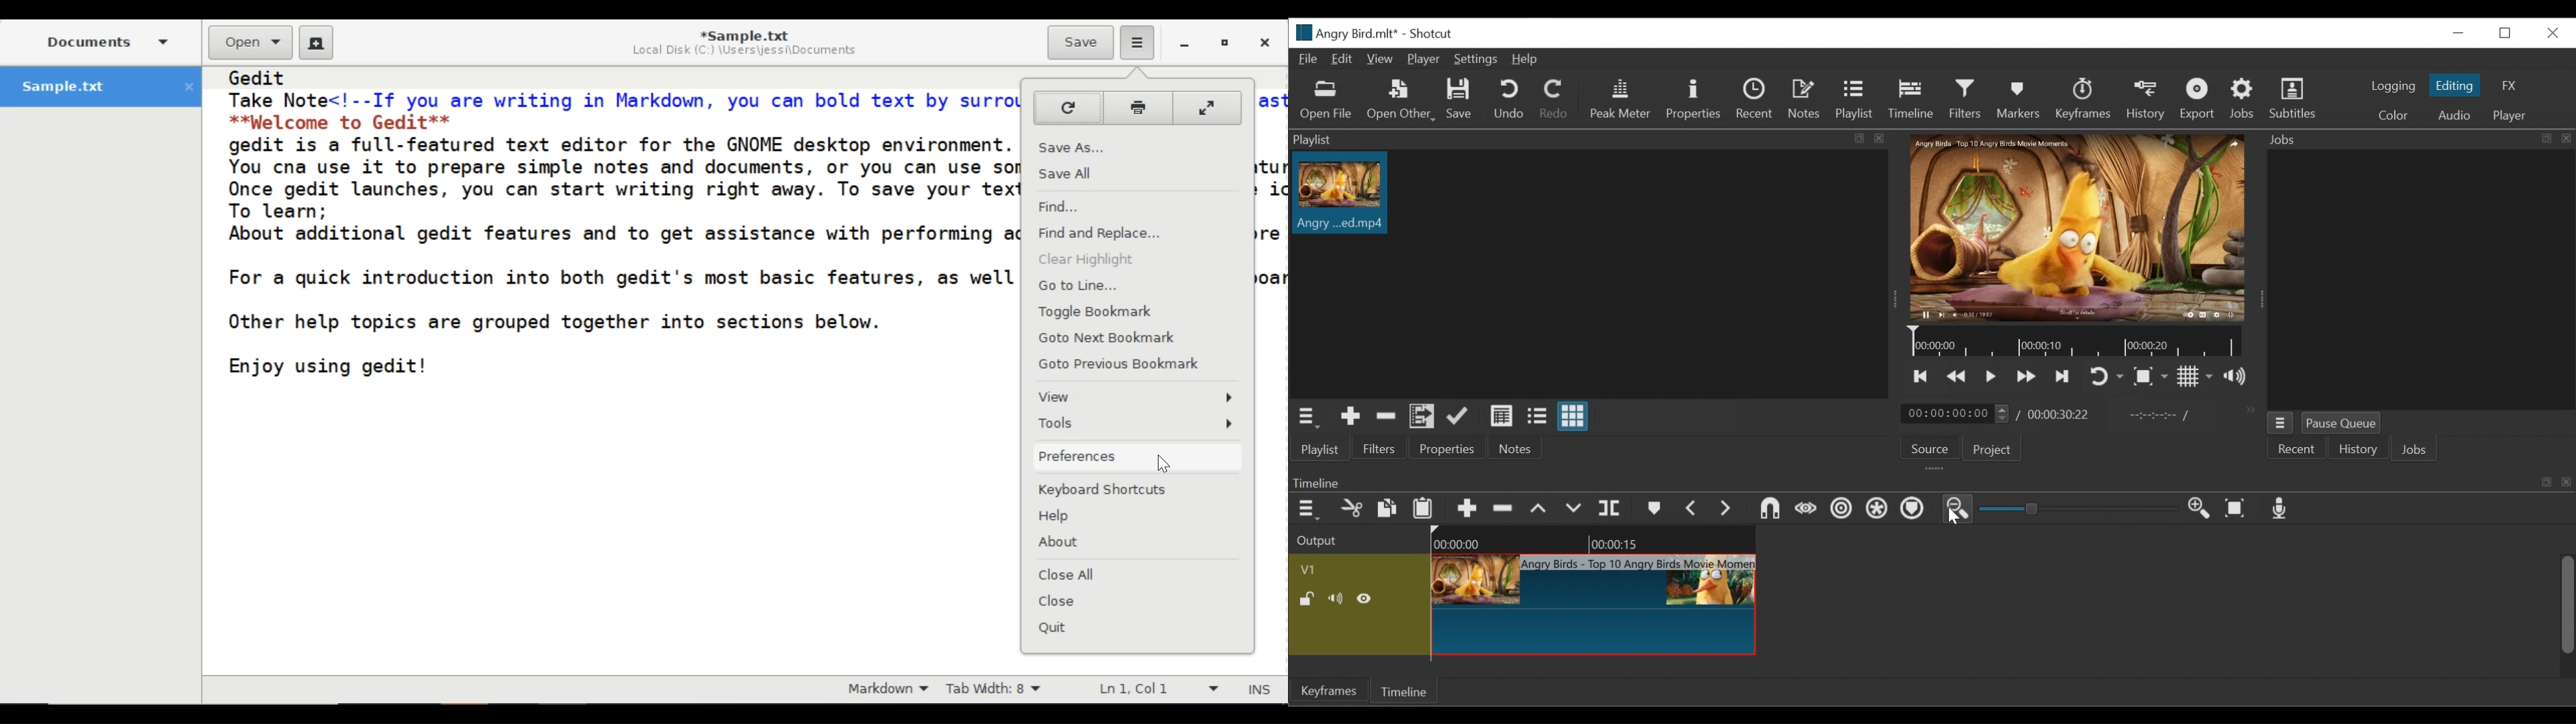 The image size is (2576, 728). What do you see at coordinates (2426, 280) in the screenshot?
I see `Jobs Panel` at bounding box center [2426, 280].